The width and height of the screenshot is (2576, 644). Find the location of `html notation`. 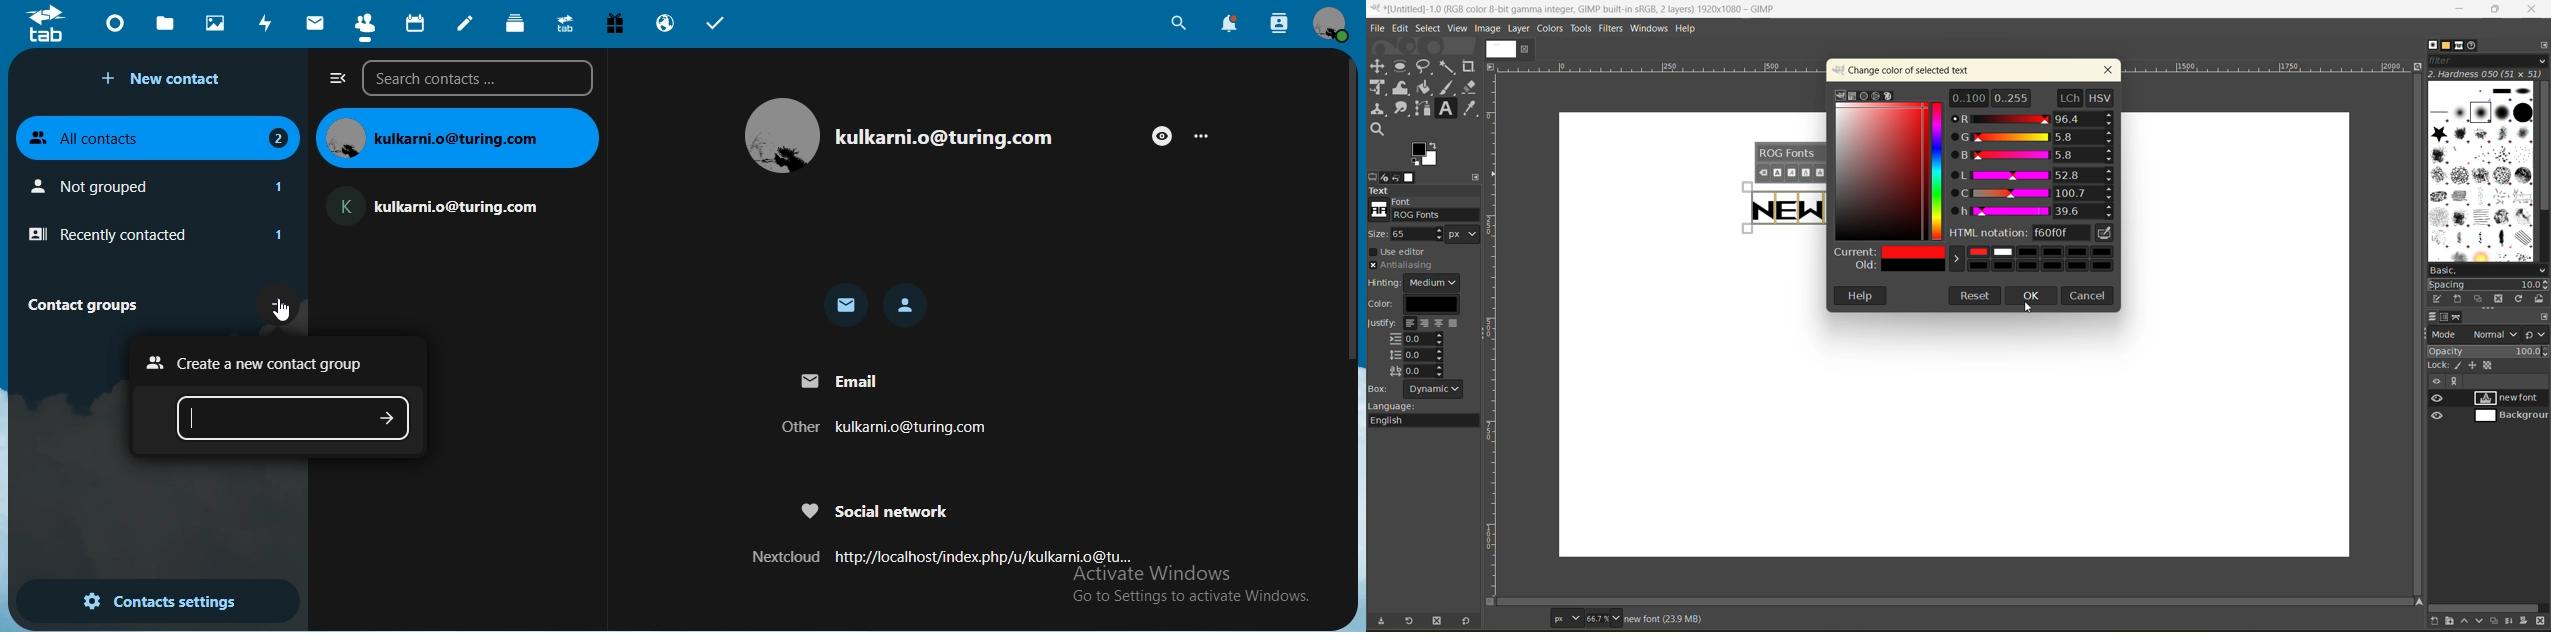

html notation is located at coordinates (2036, 230).